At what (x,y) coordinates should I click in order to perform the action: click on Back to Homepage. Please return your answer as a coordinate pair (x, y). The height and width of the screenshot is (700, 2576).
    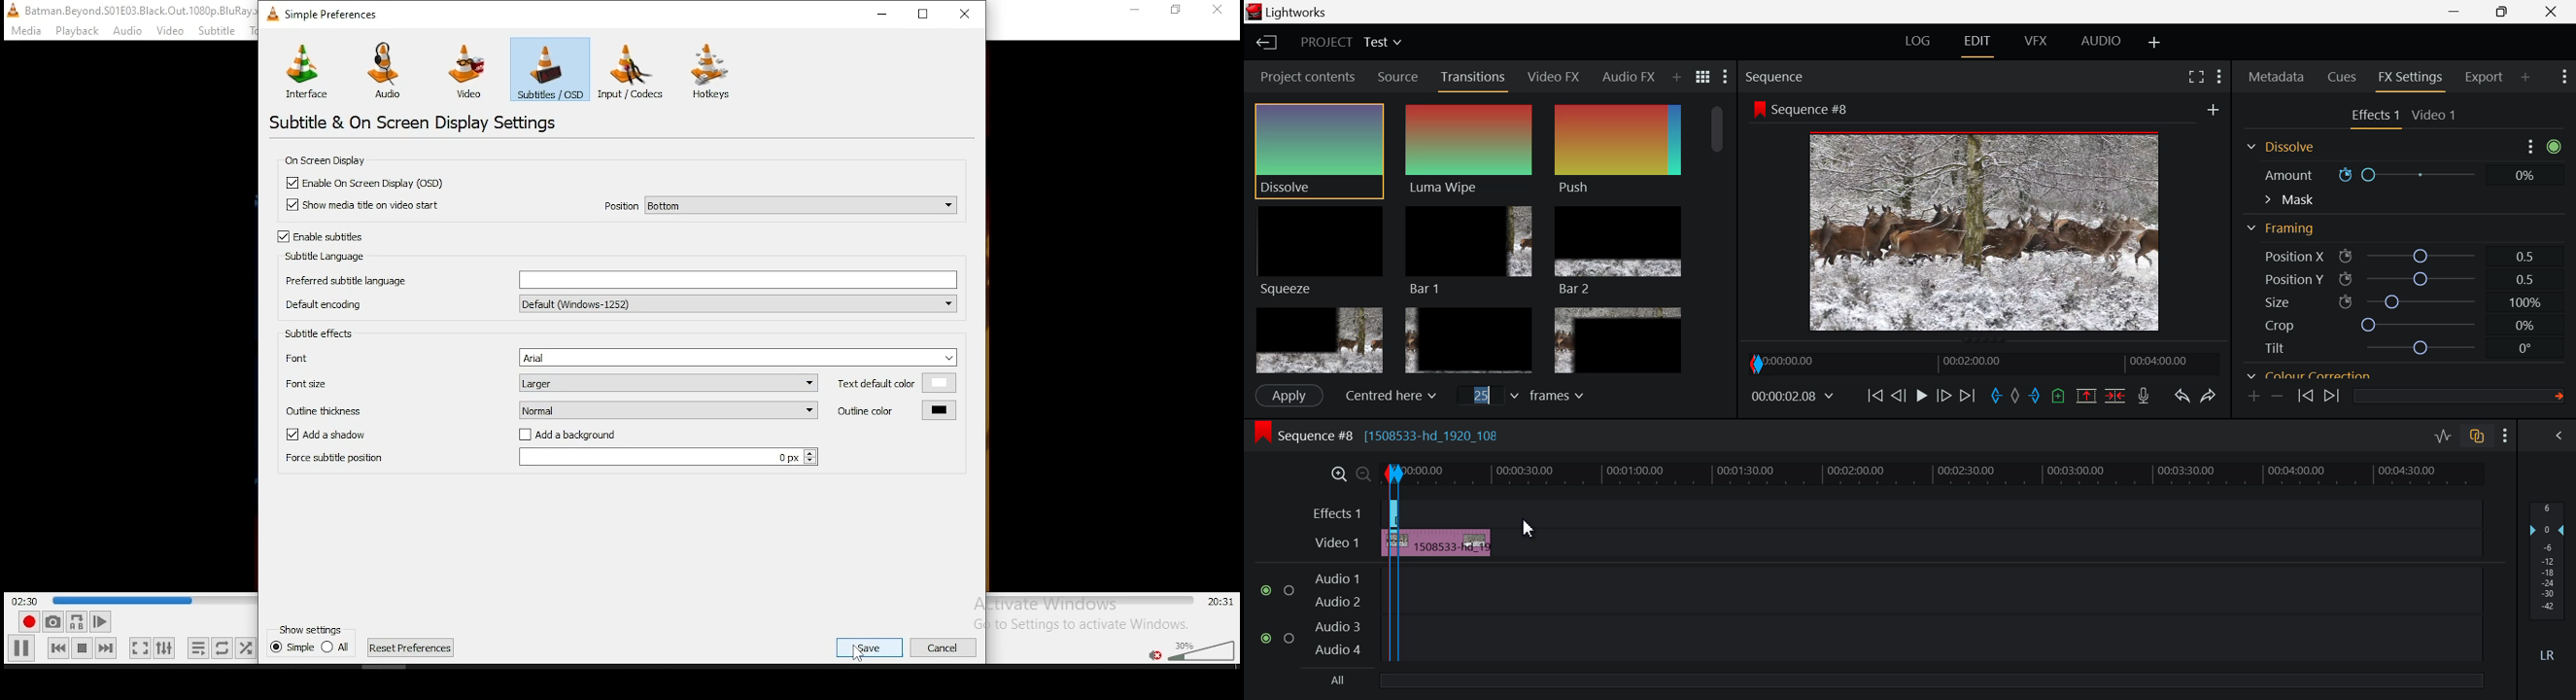
    Looking at the image, I should click on (1262, 44).